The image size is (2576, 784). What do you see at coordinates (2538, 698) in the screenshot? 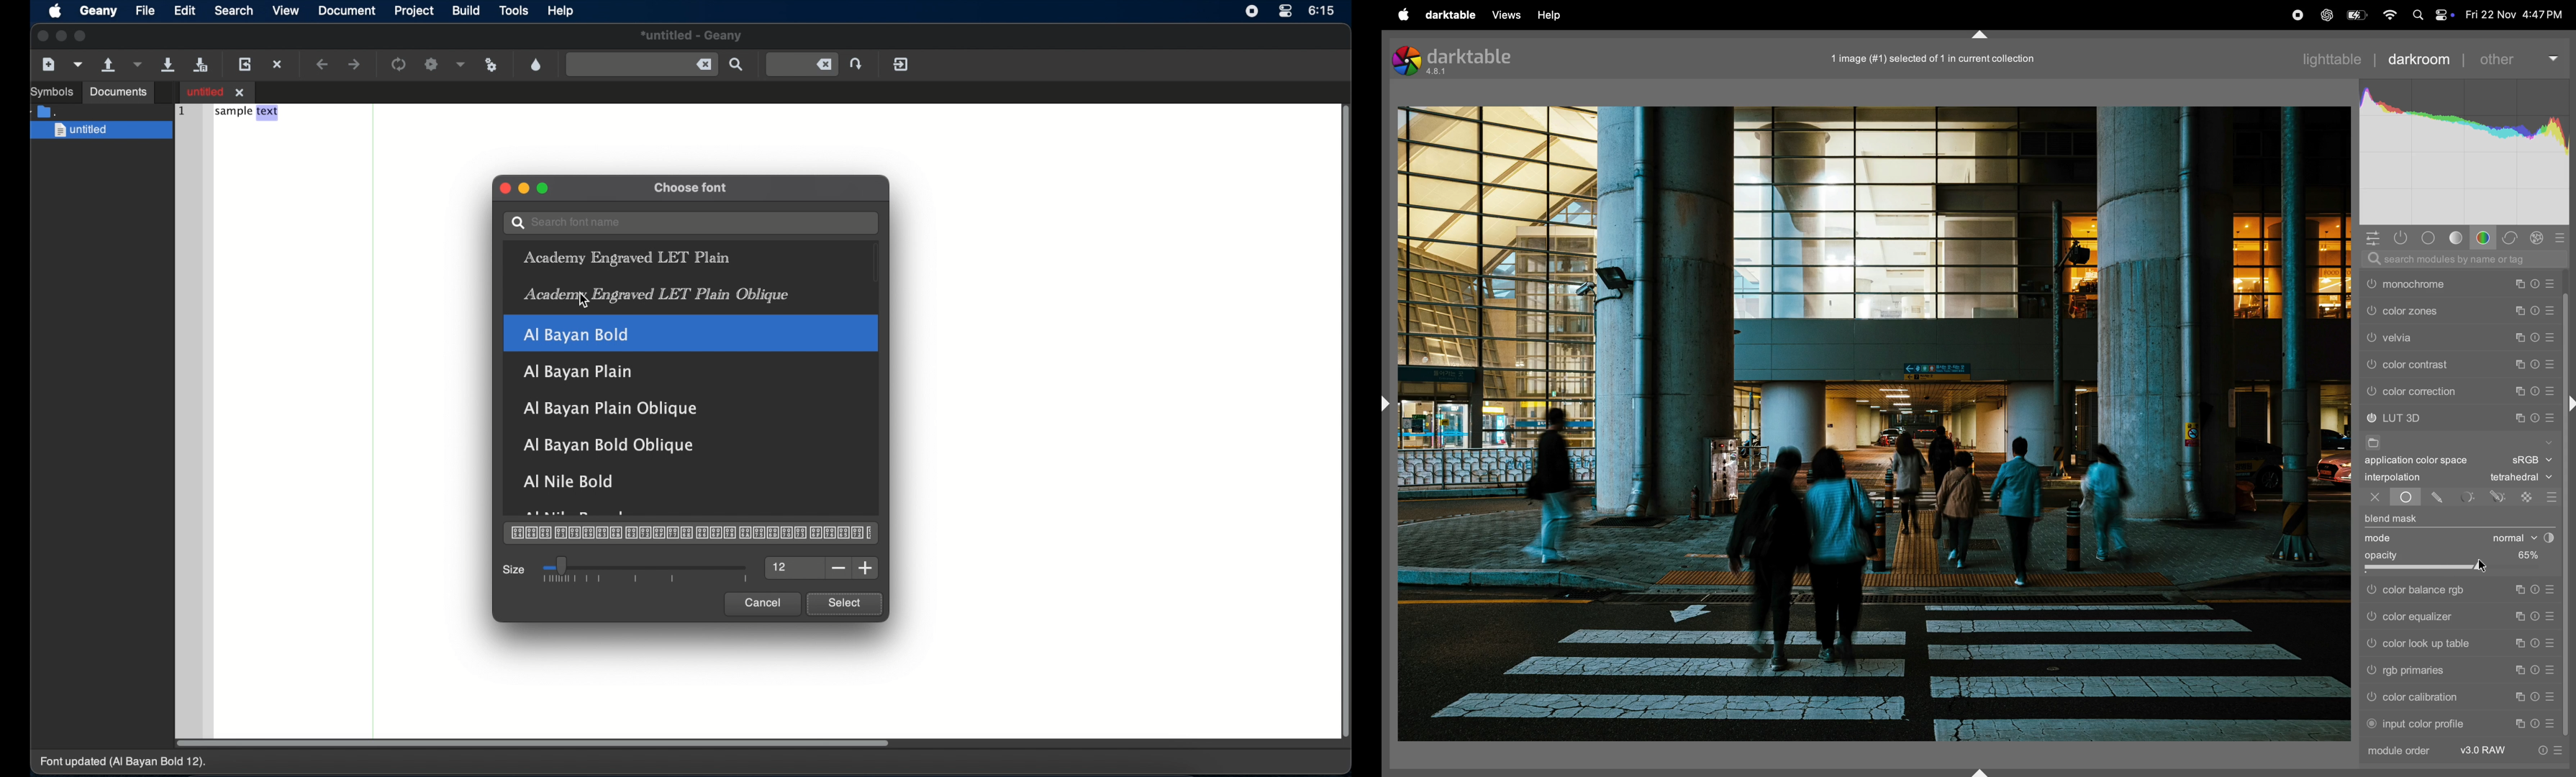
I see `reset` at bounding box center [2538, 698].